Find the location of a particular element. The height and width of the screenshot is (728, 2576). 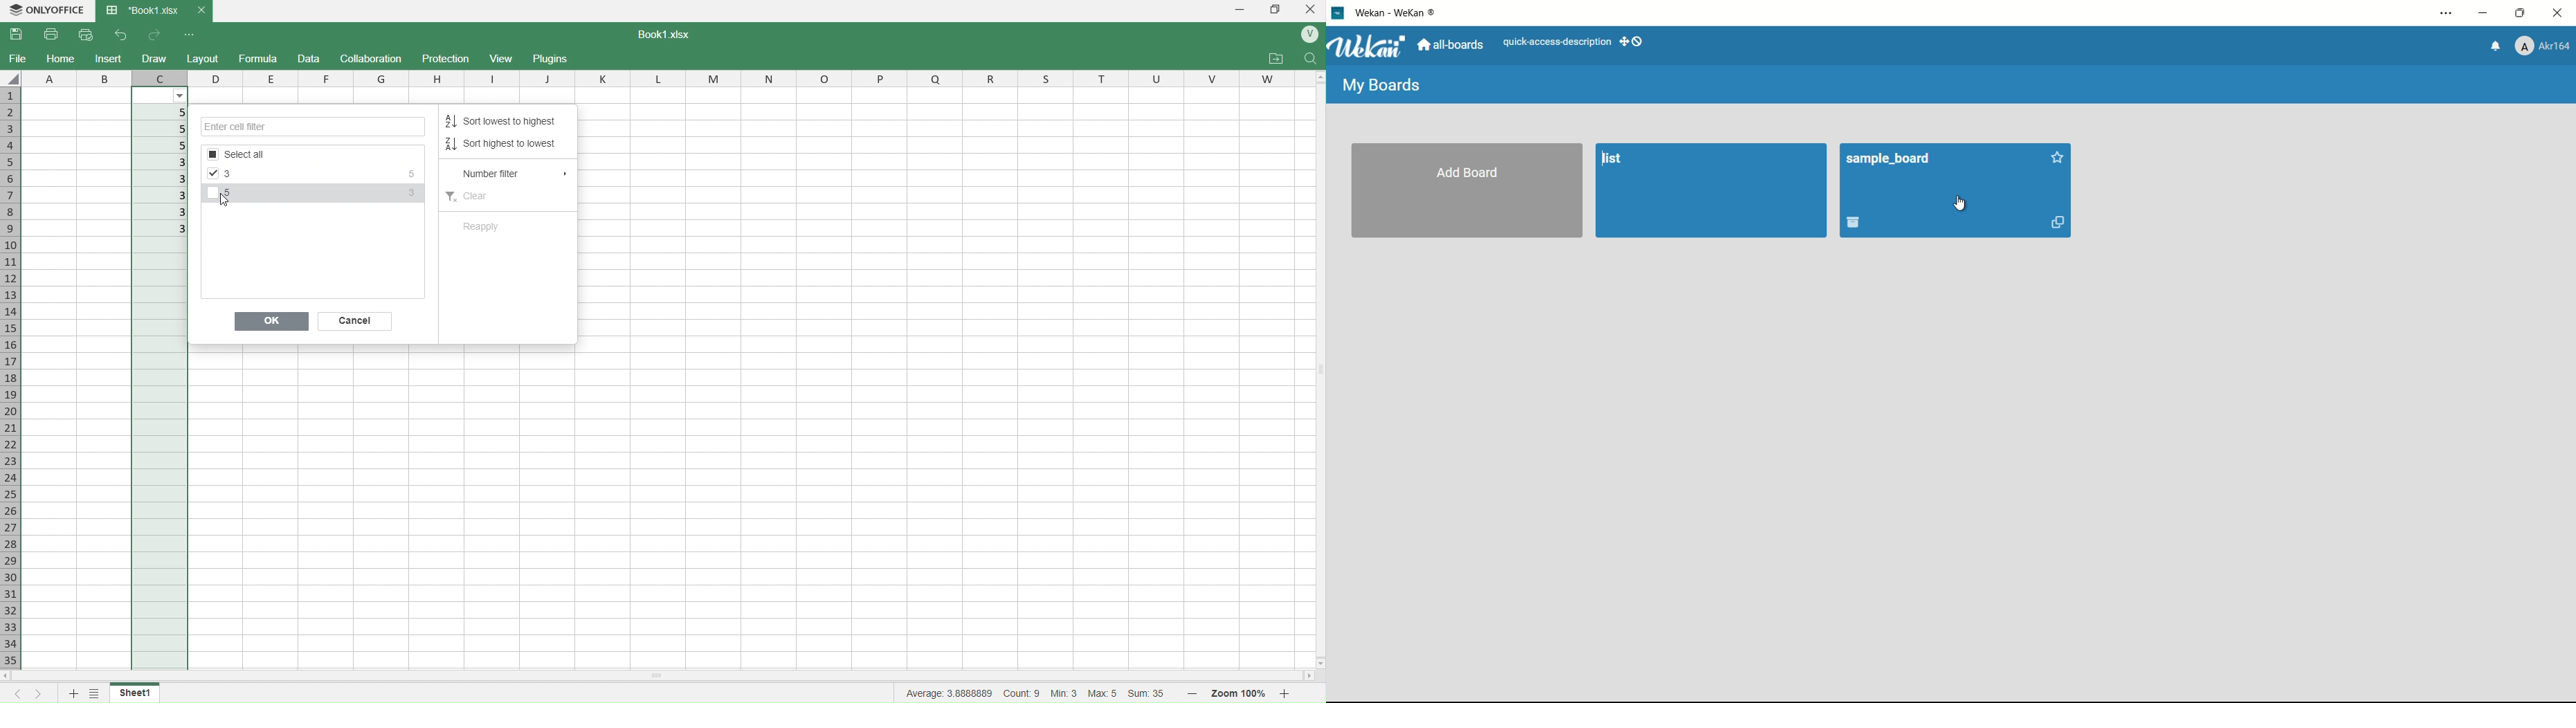

Insert is located at coordinates (109, 58).